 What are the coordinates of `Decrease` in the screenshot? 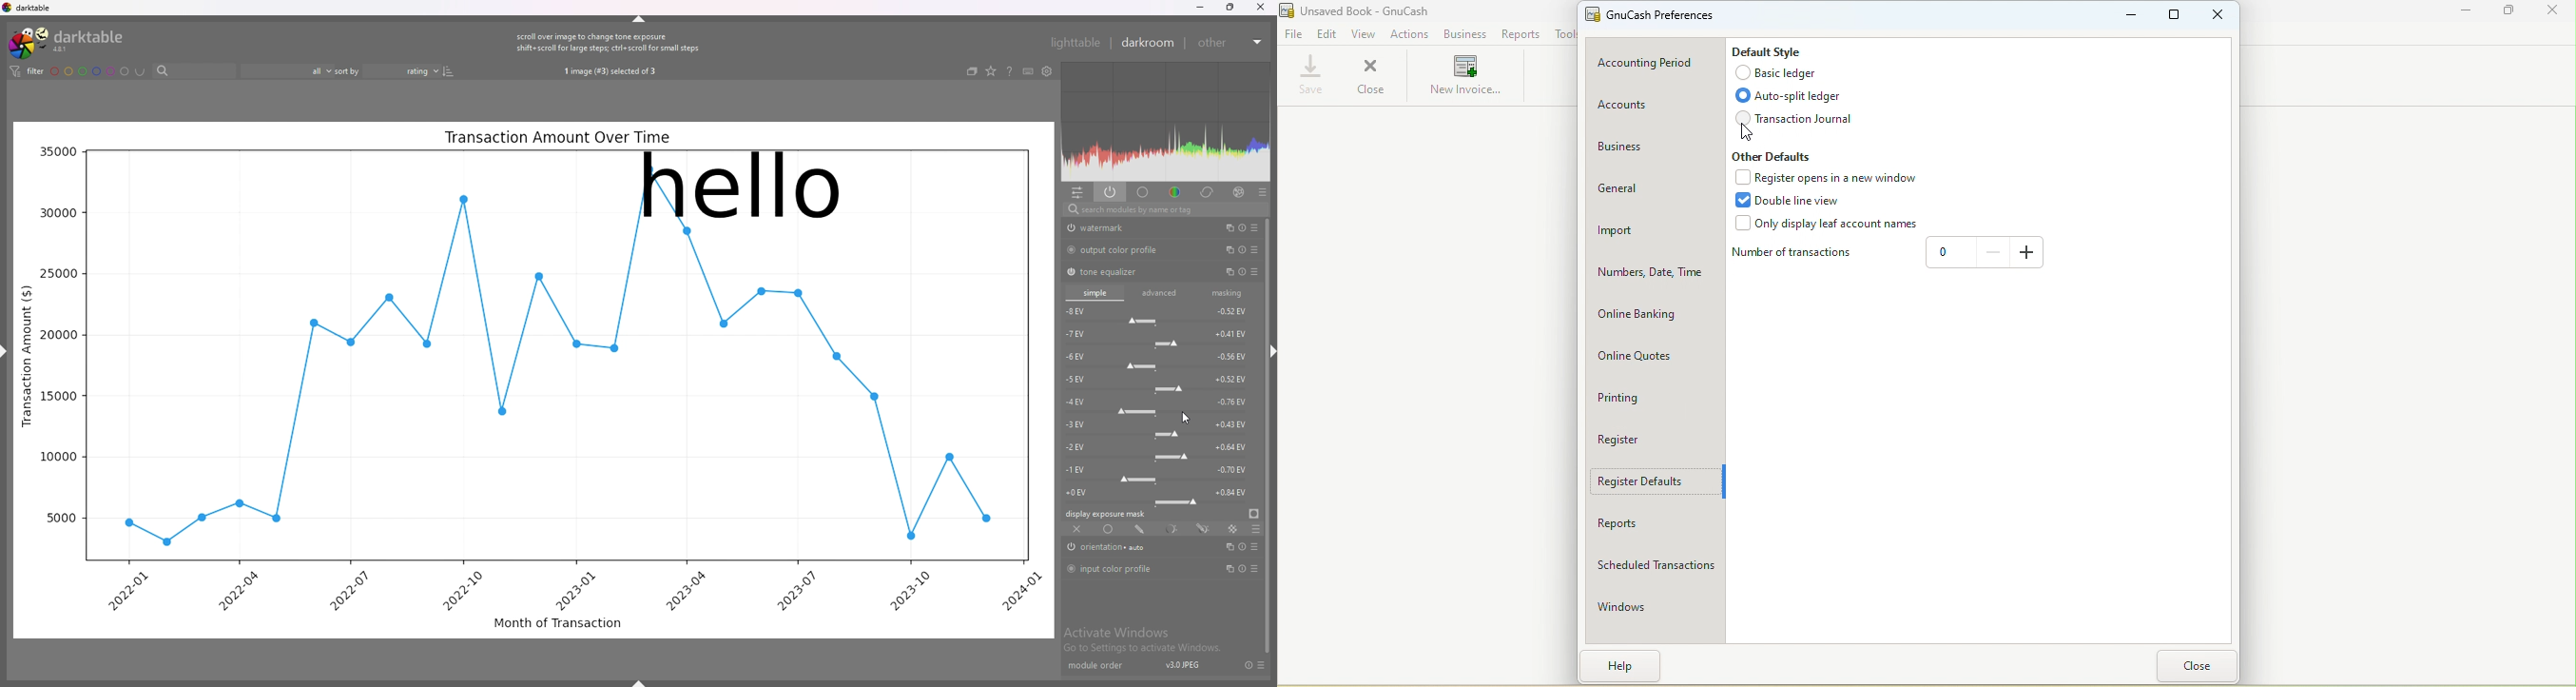 It's located at (1989, 253).